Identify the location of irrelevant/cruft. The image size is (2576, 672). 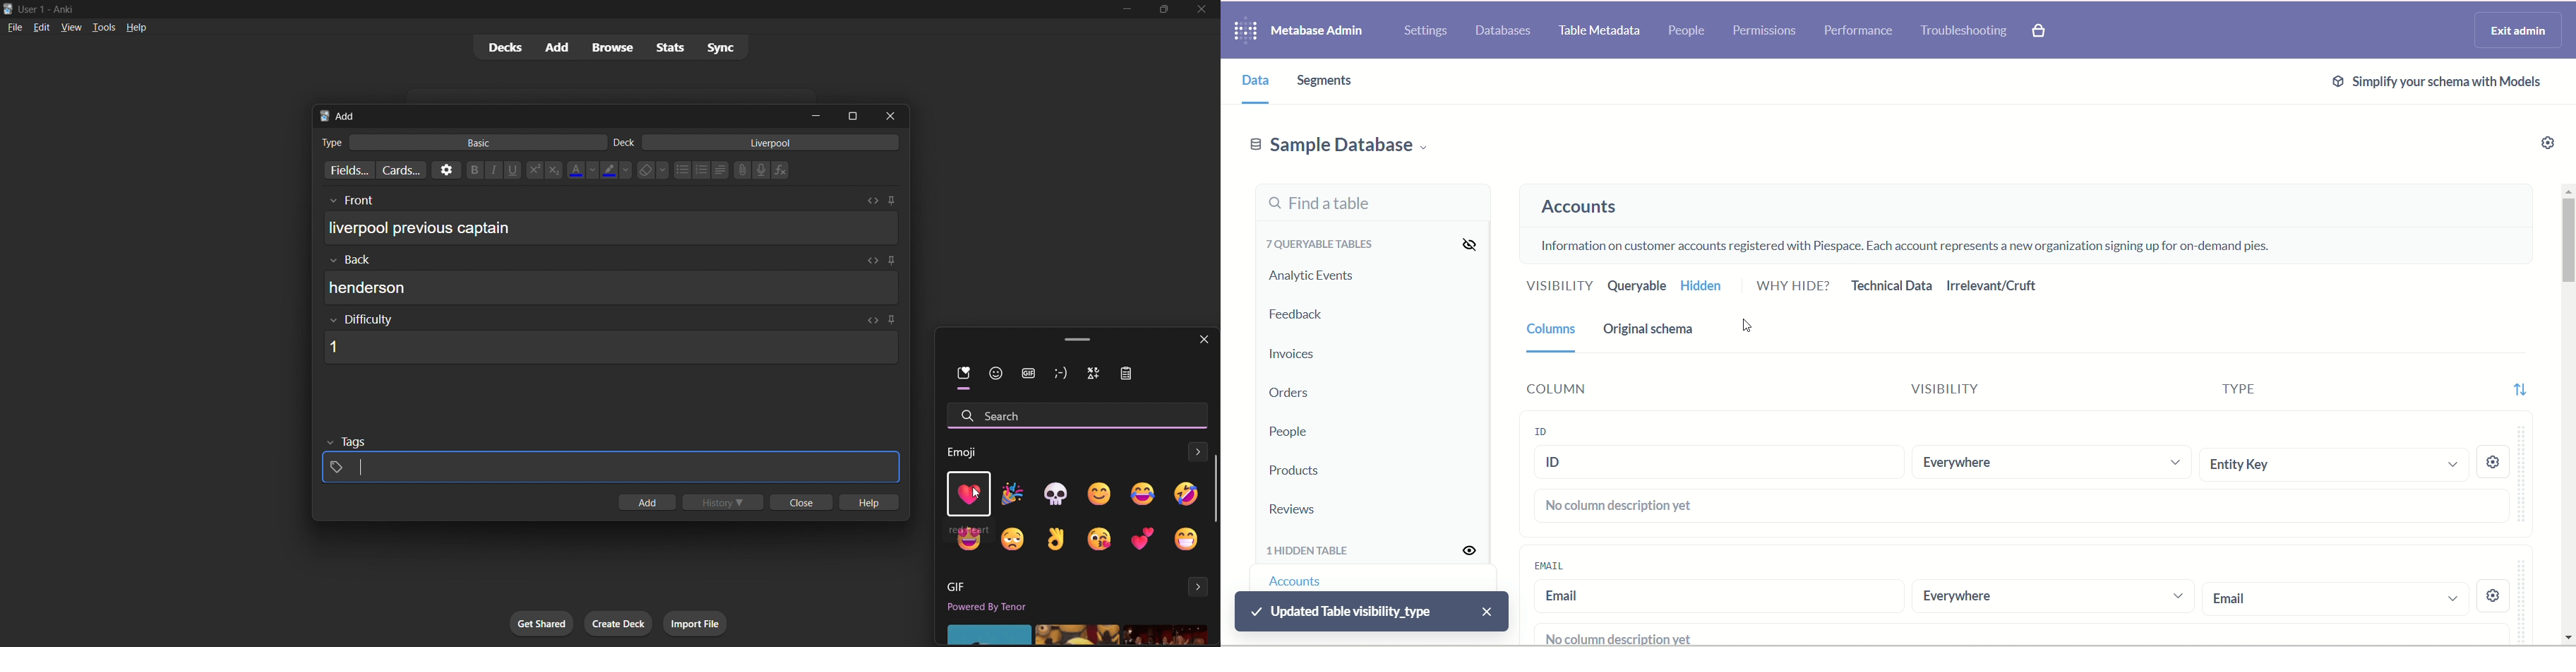
(1994, 285).